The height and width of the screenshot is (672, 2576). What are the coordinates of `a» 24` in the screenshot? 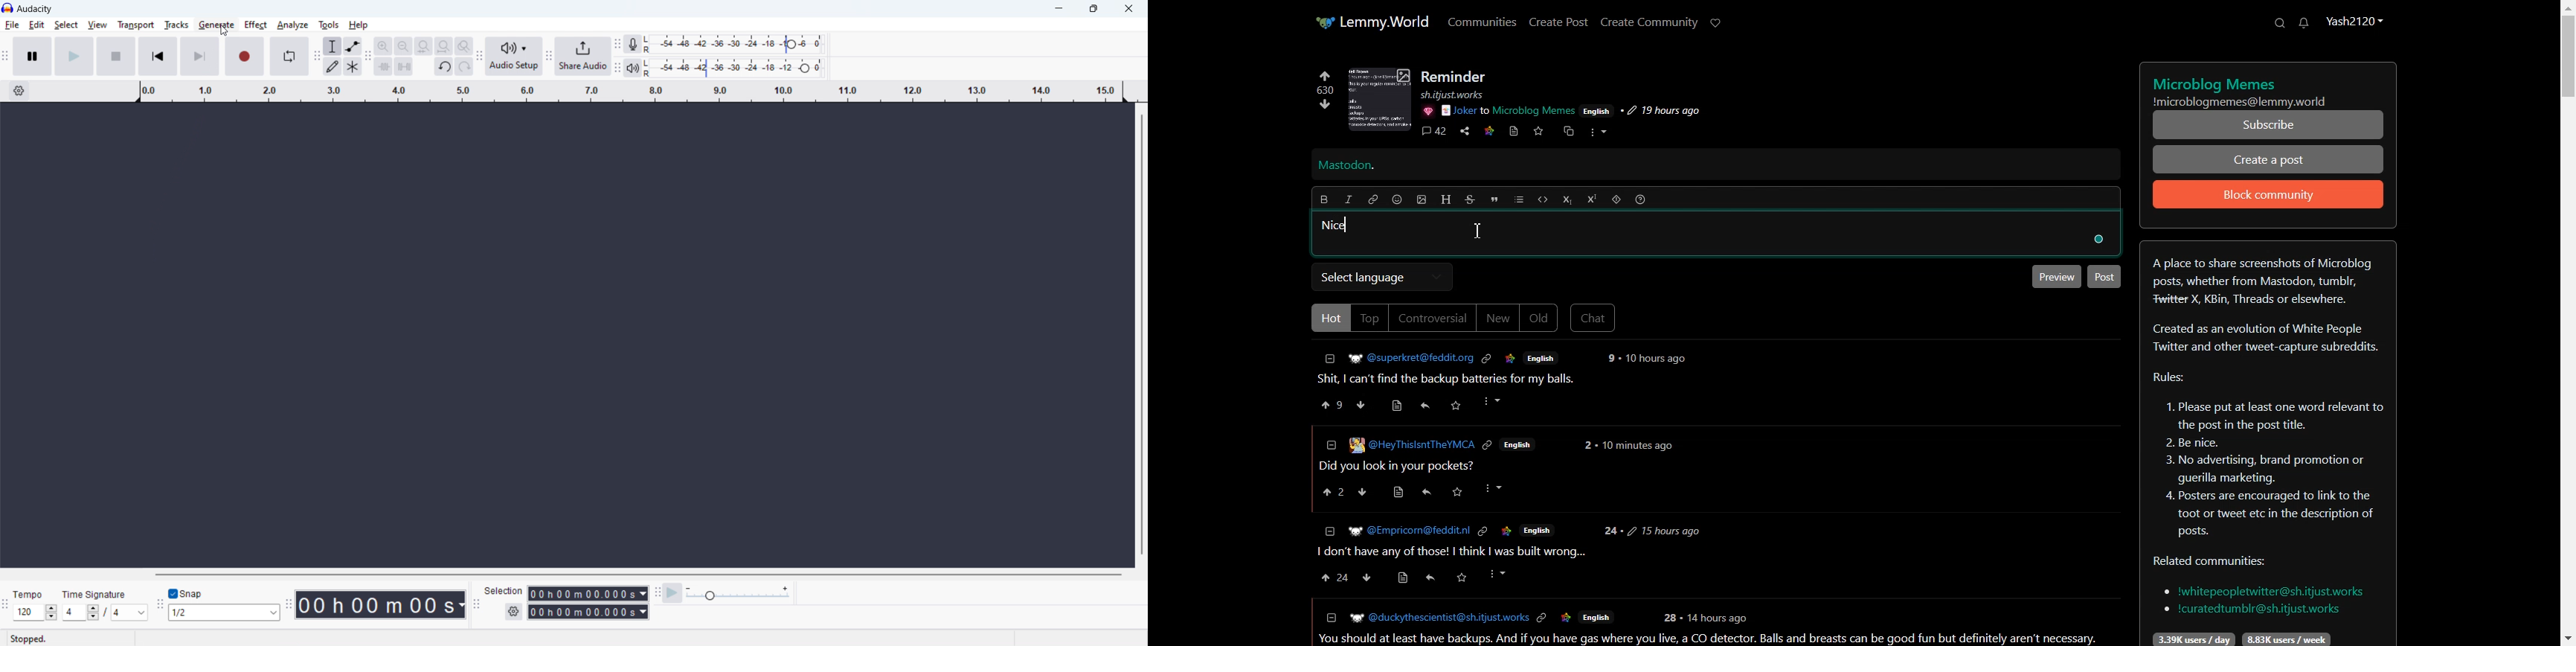 It's located at (1332, 578).